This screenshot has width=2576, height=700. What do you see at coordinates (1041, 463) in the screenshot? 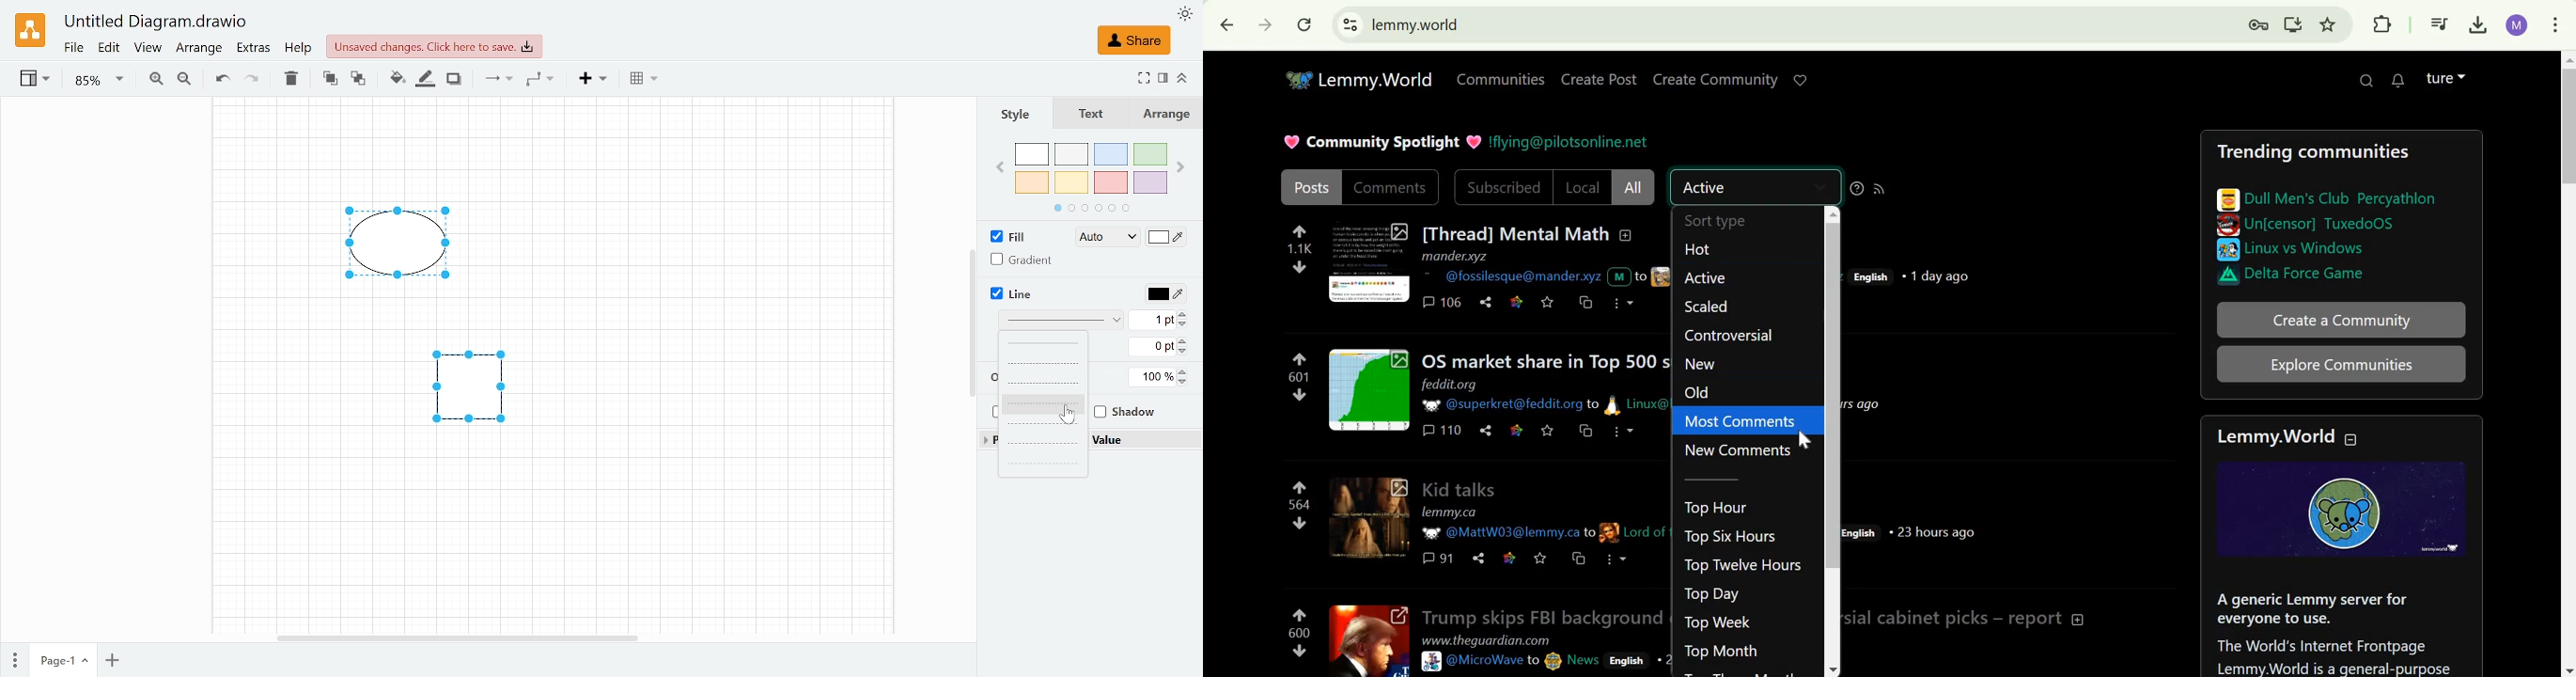
I see `Dotted 3` at bounding box center [1041, 463].